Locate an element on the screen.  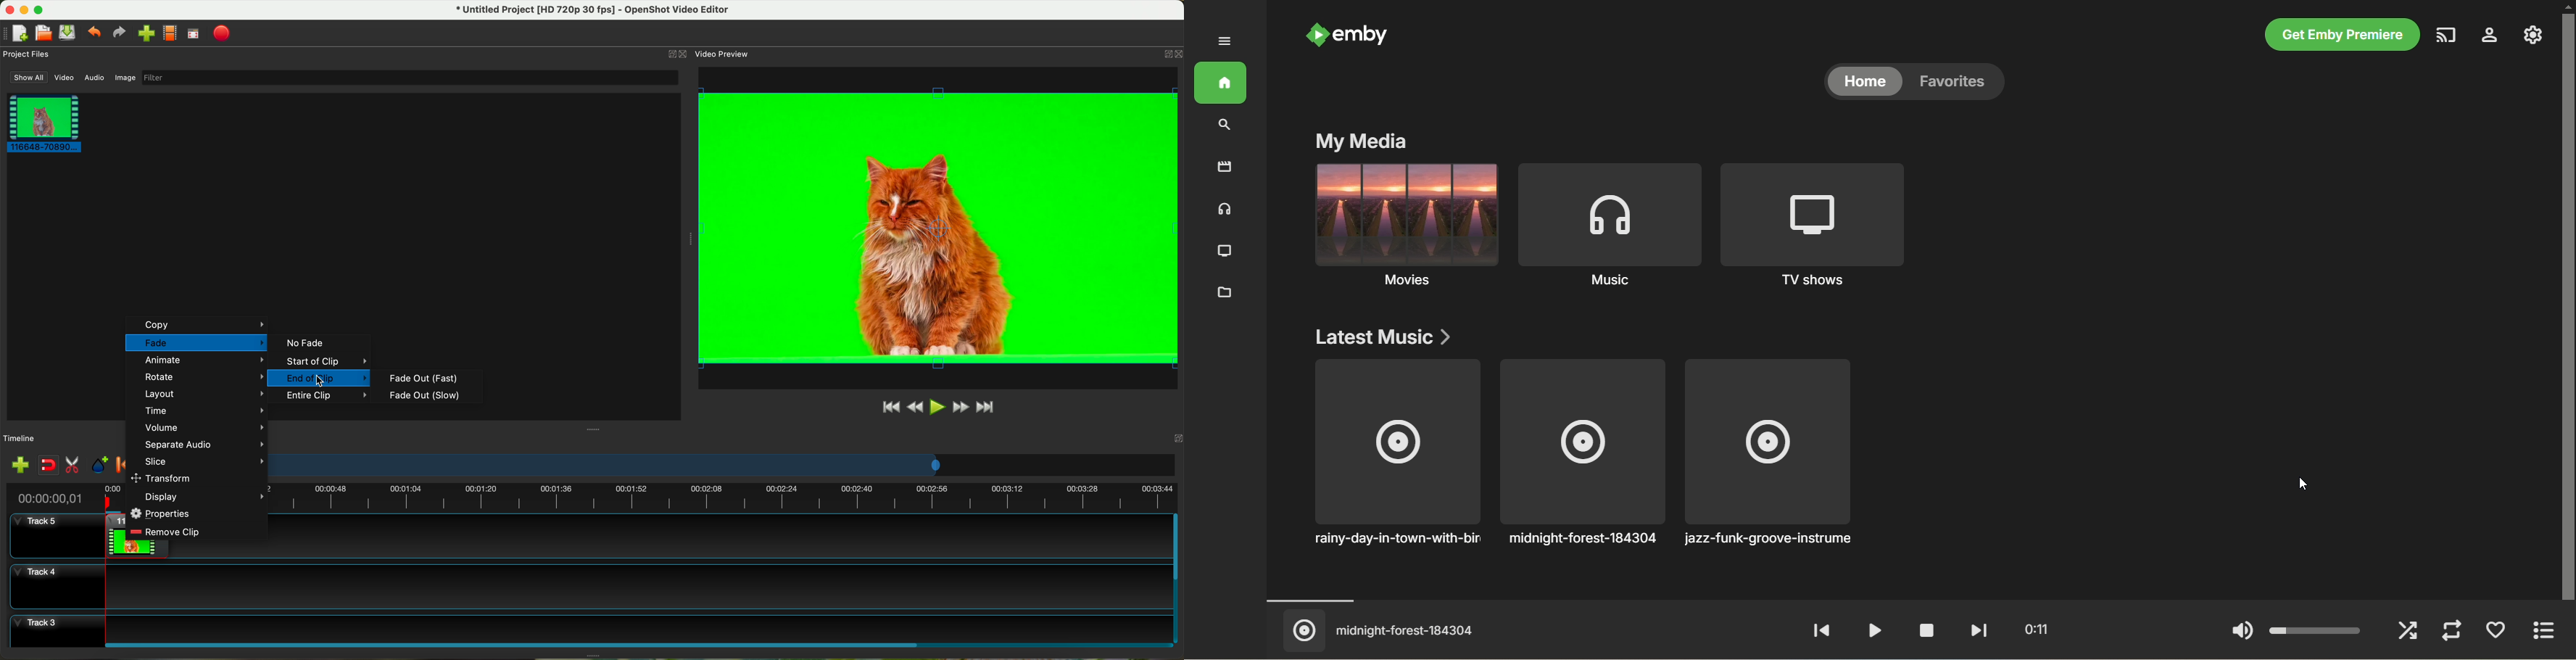
display is located at coordinates (204, 497).